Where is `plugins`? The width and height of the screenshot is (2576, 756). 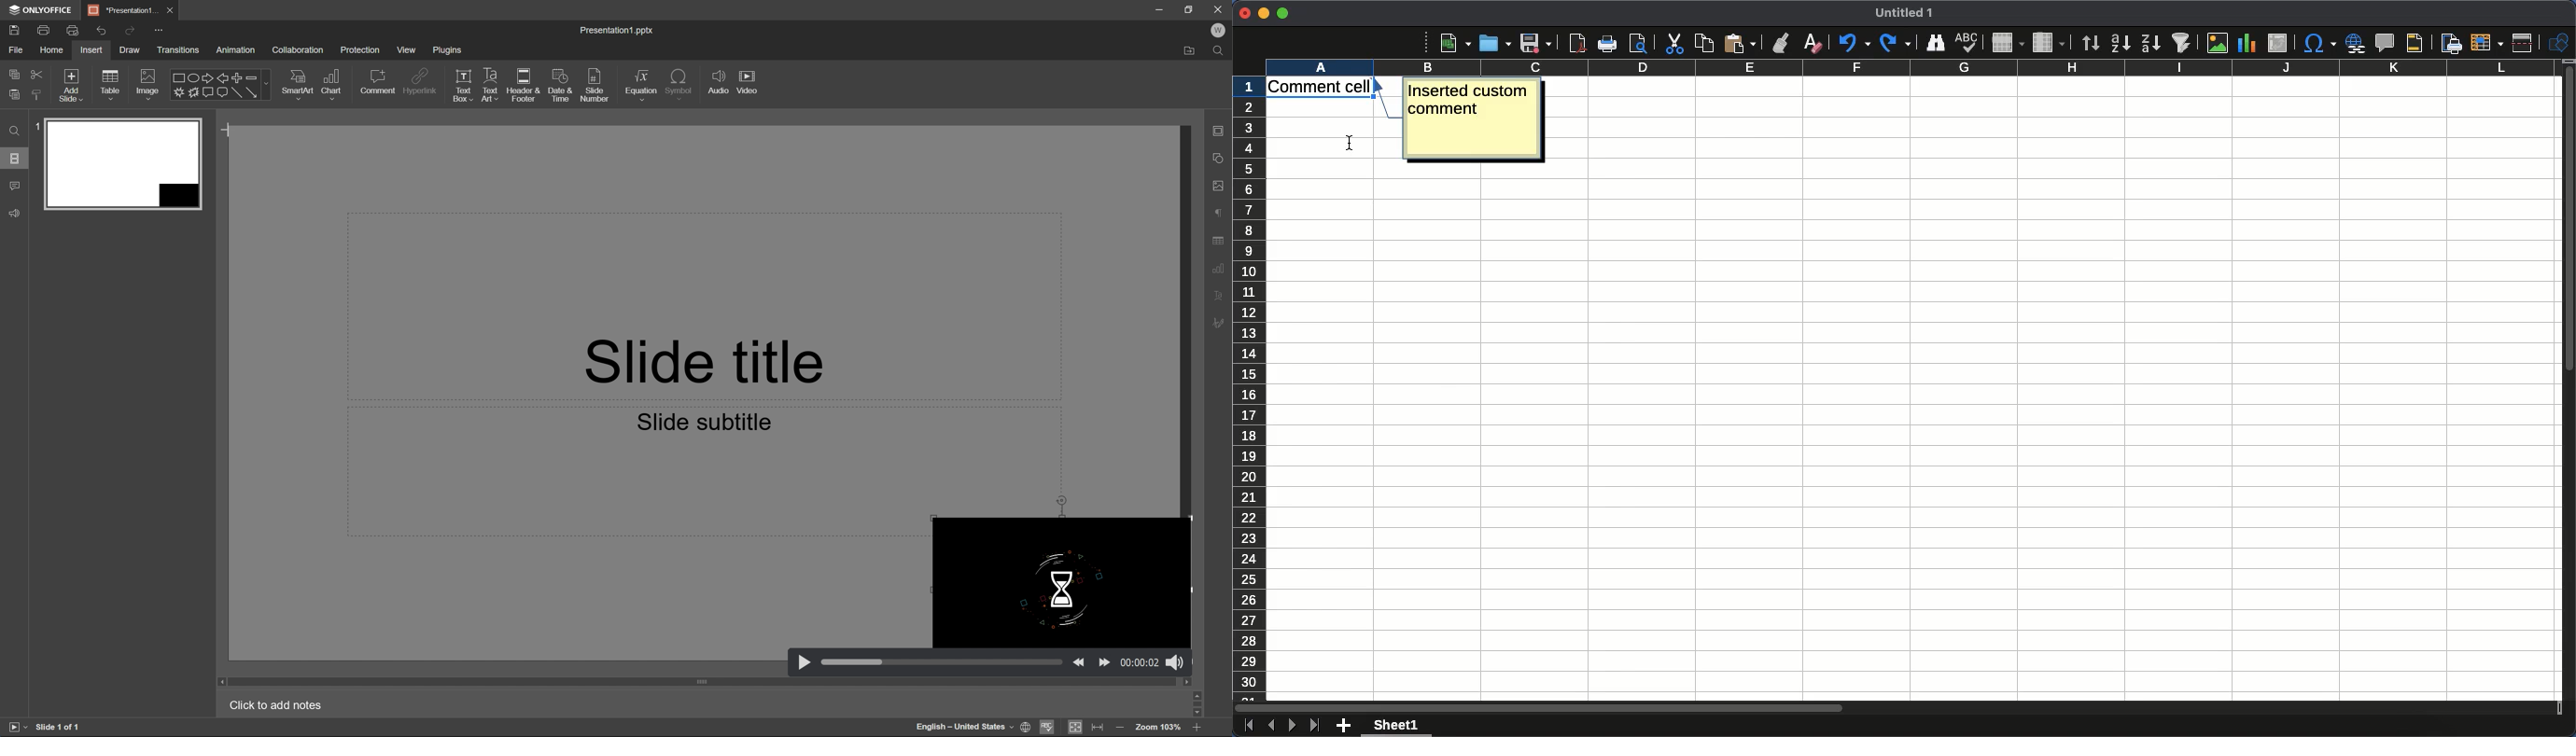 plugins is located at coordinates (451, 51).